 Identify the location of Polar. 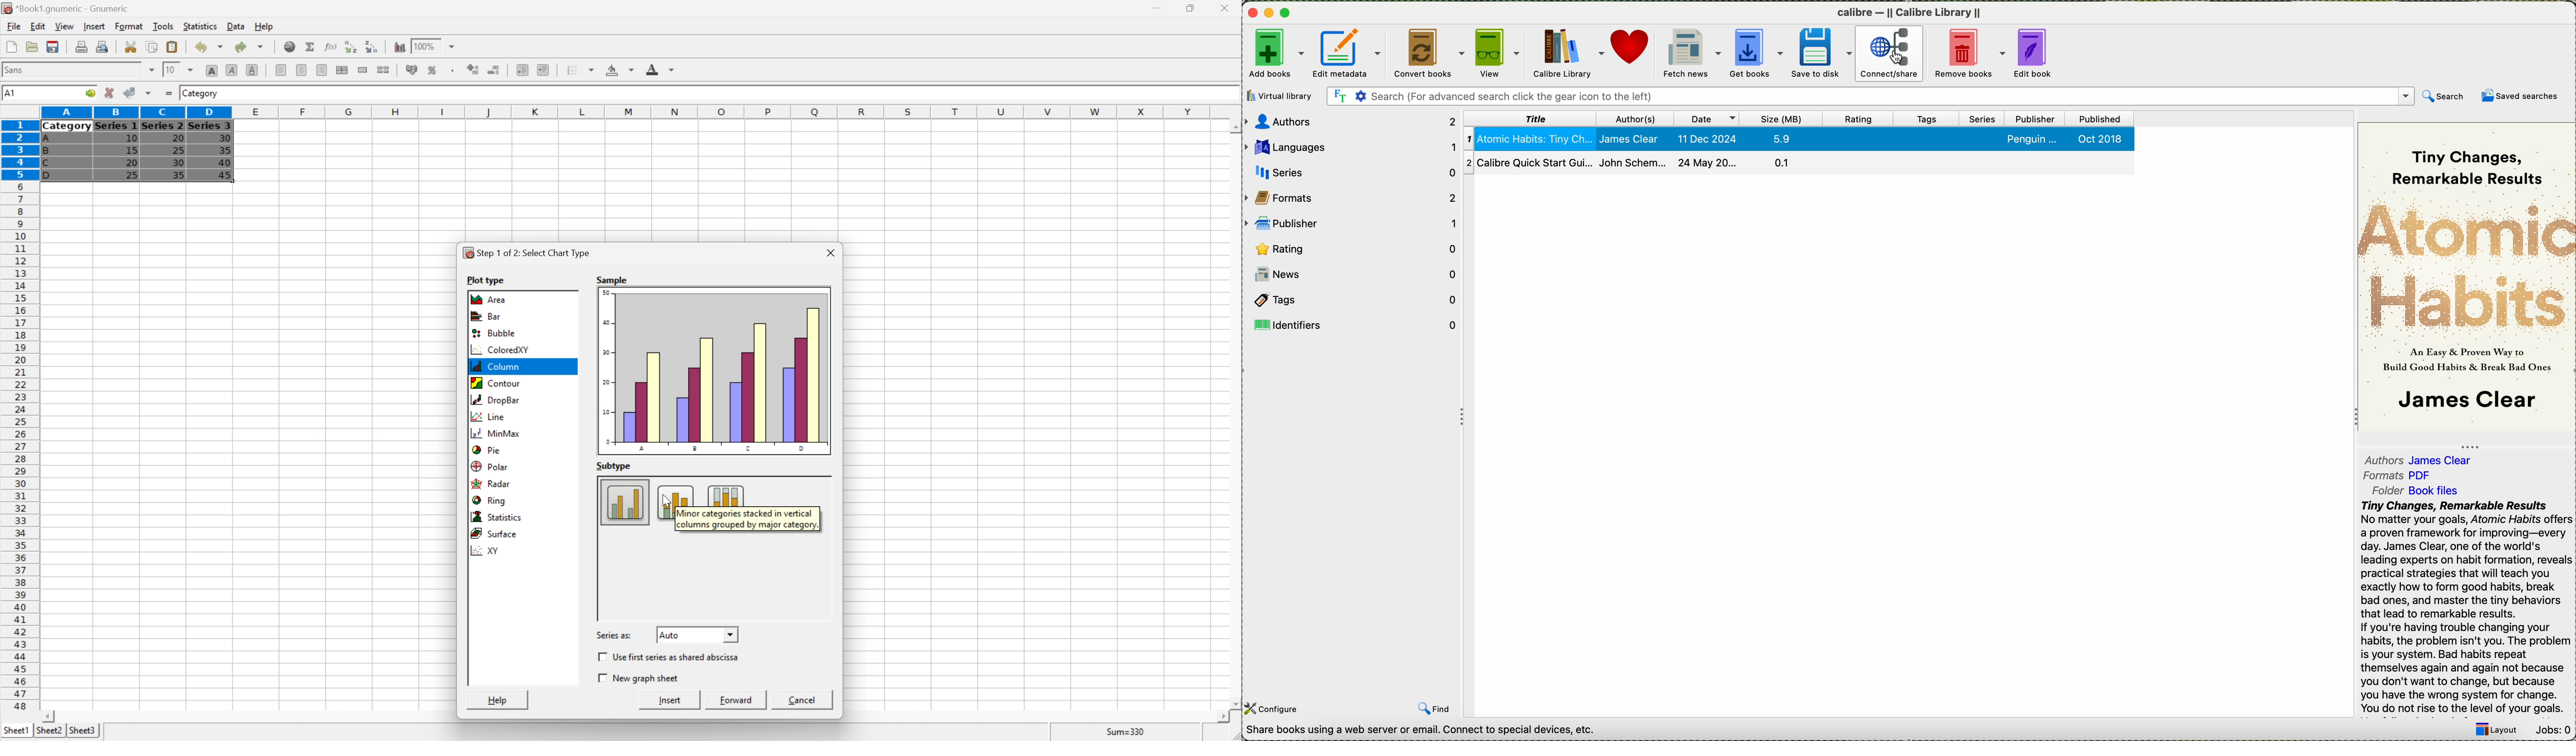
(491, 467).